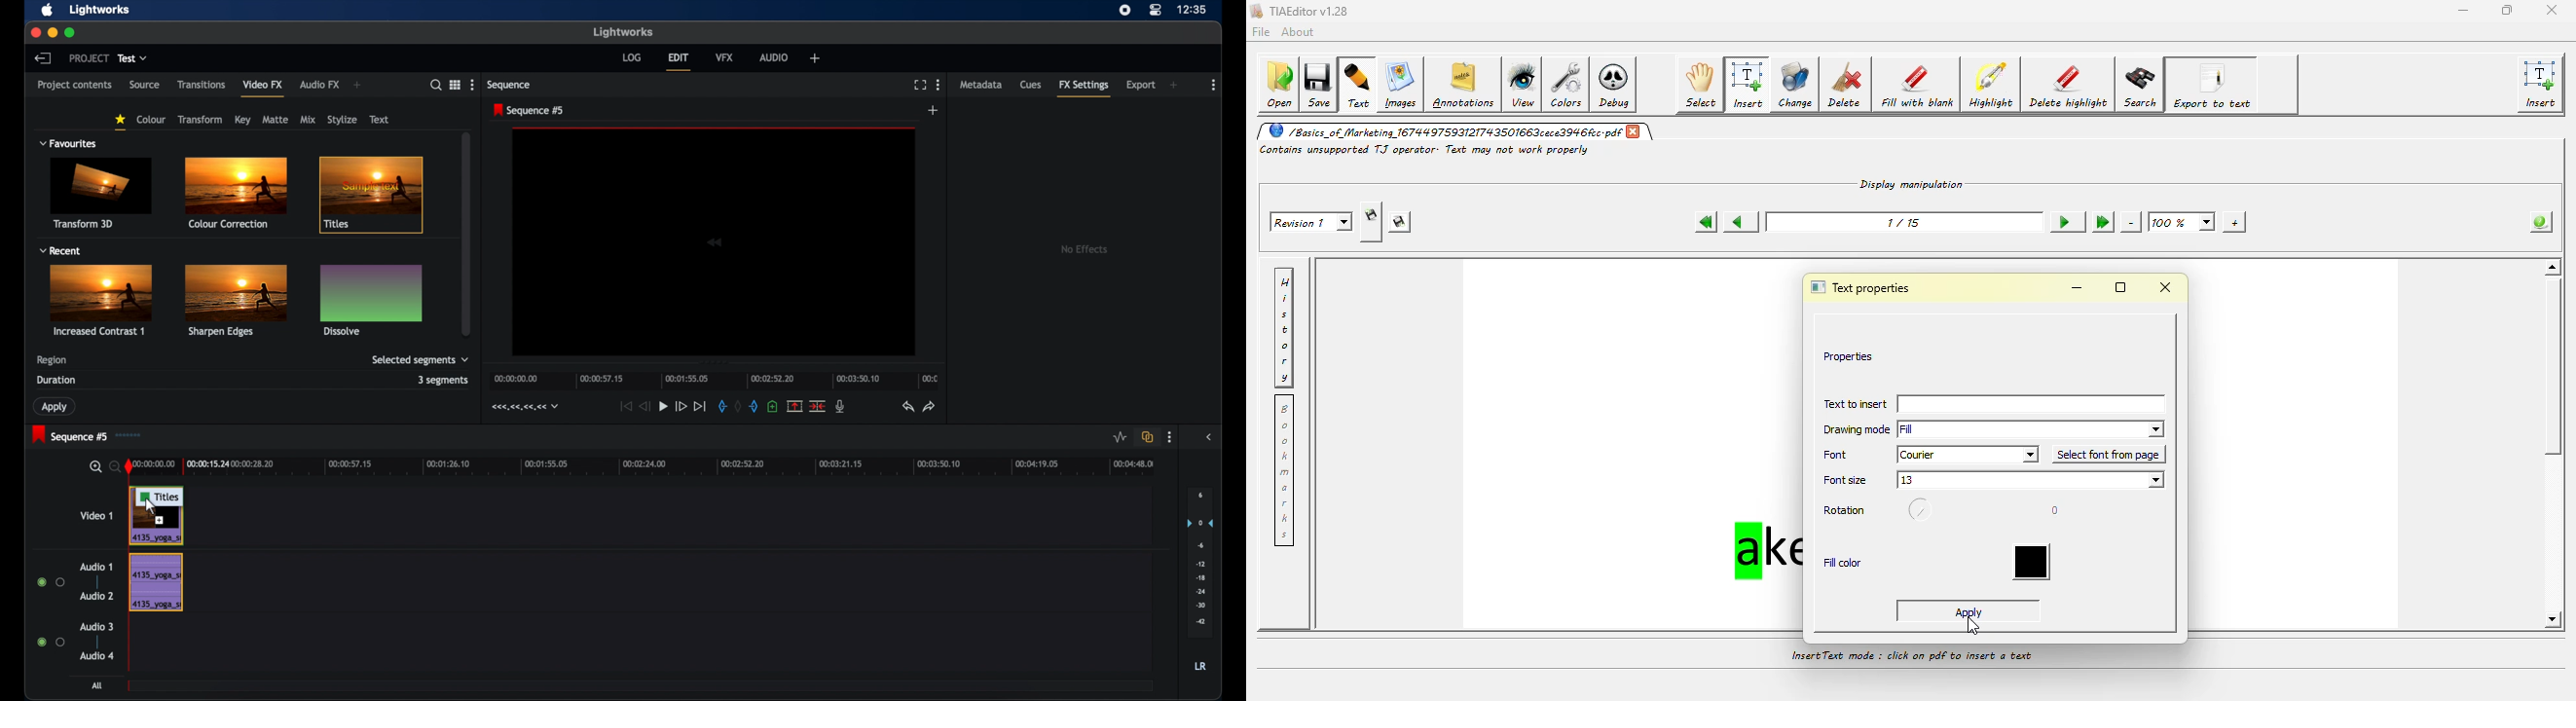 This screenshot has height=728, width=2576. Describe the element at coordinates (1169, 437) in the screenshot. I see `more options` at that location.